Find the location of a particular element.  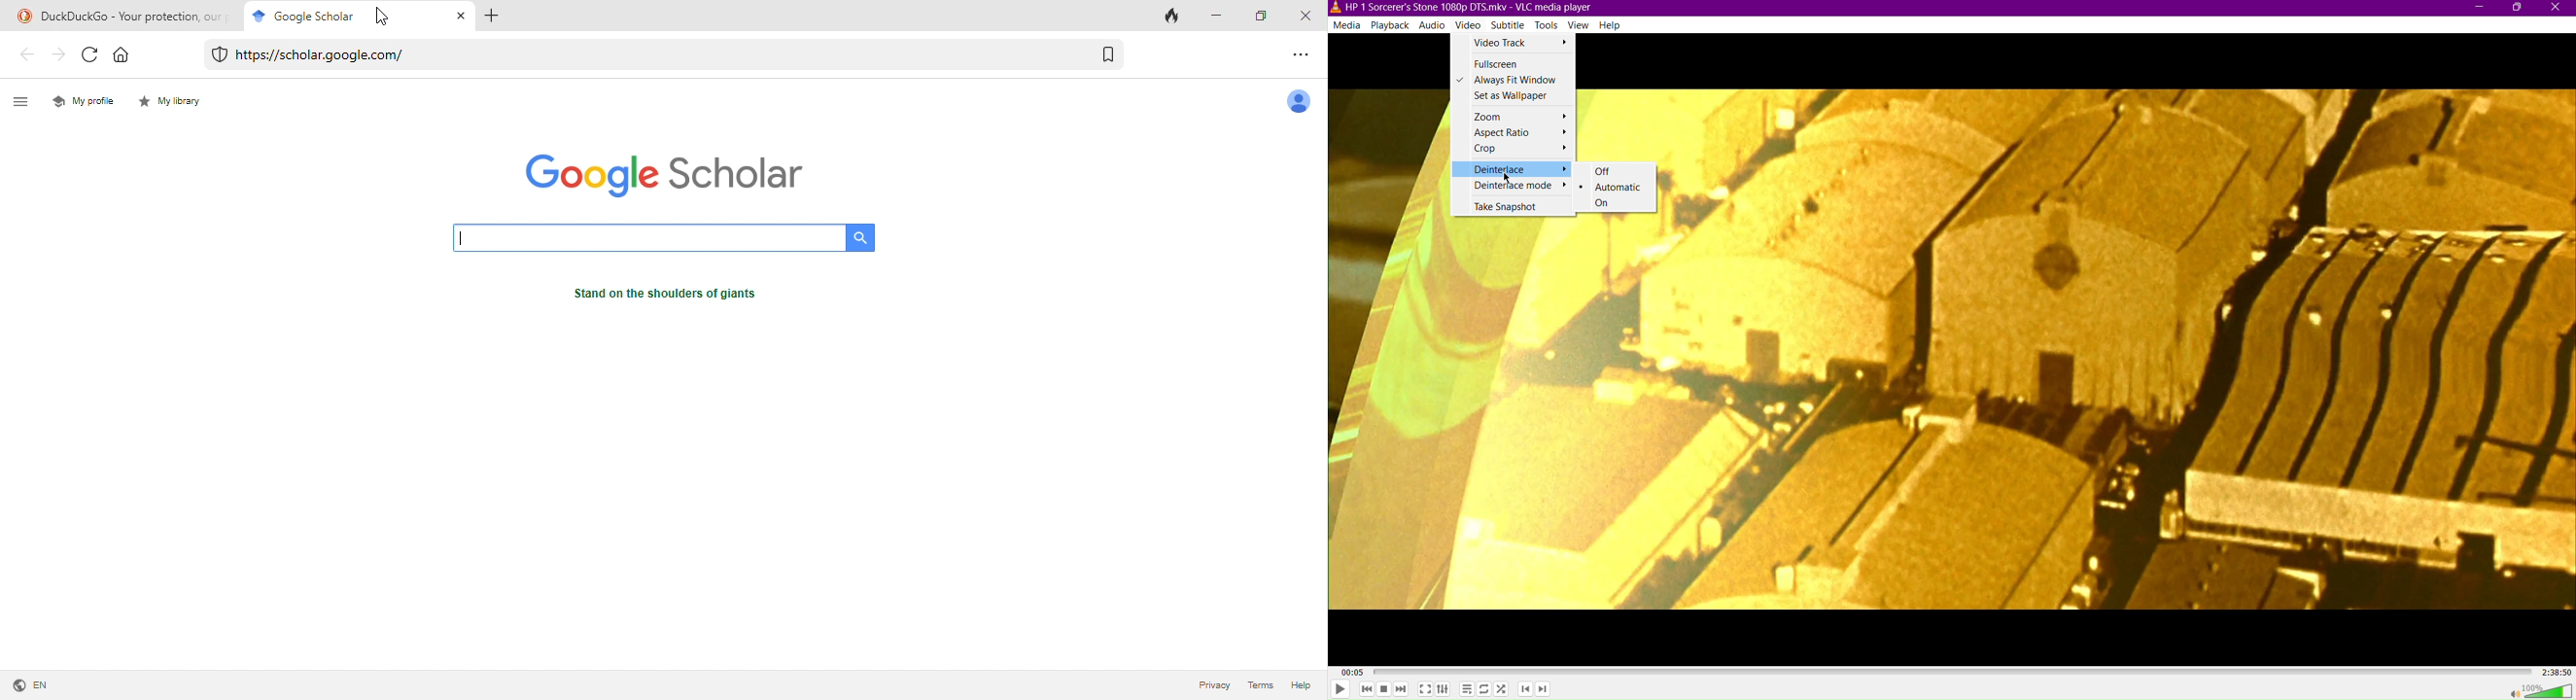

Fullscreen is located at coordinates (1424, 688).